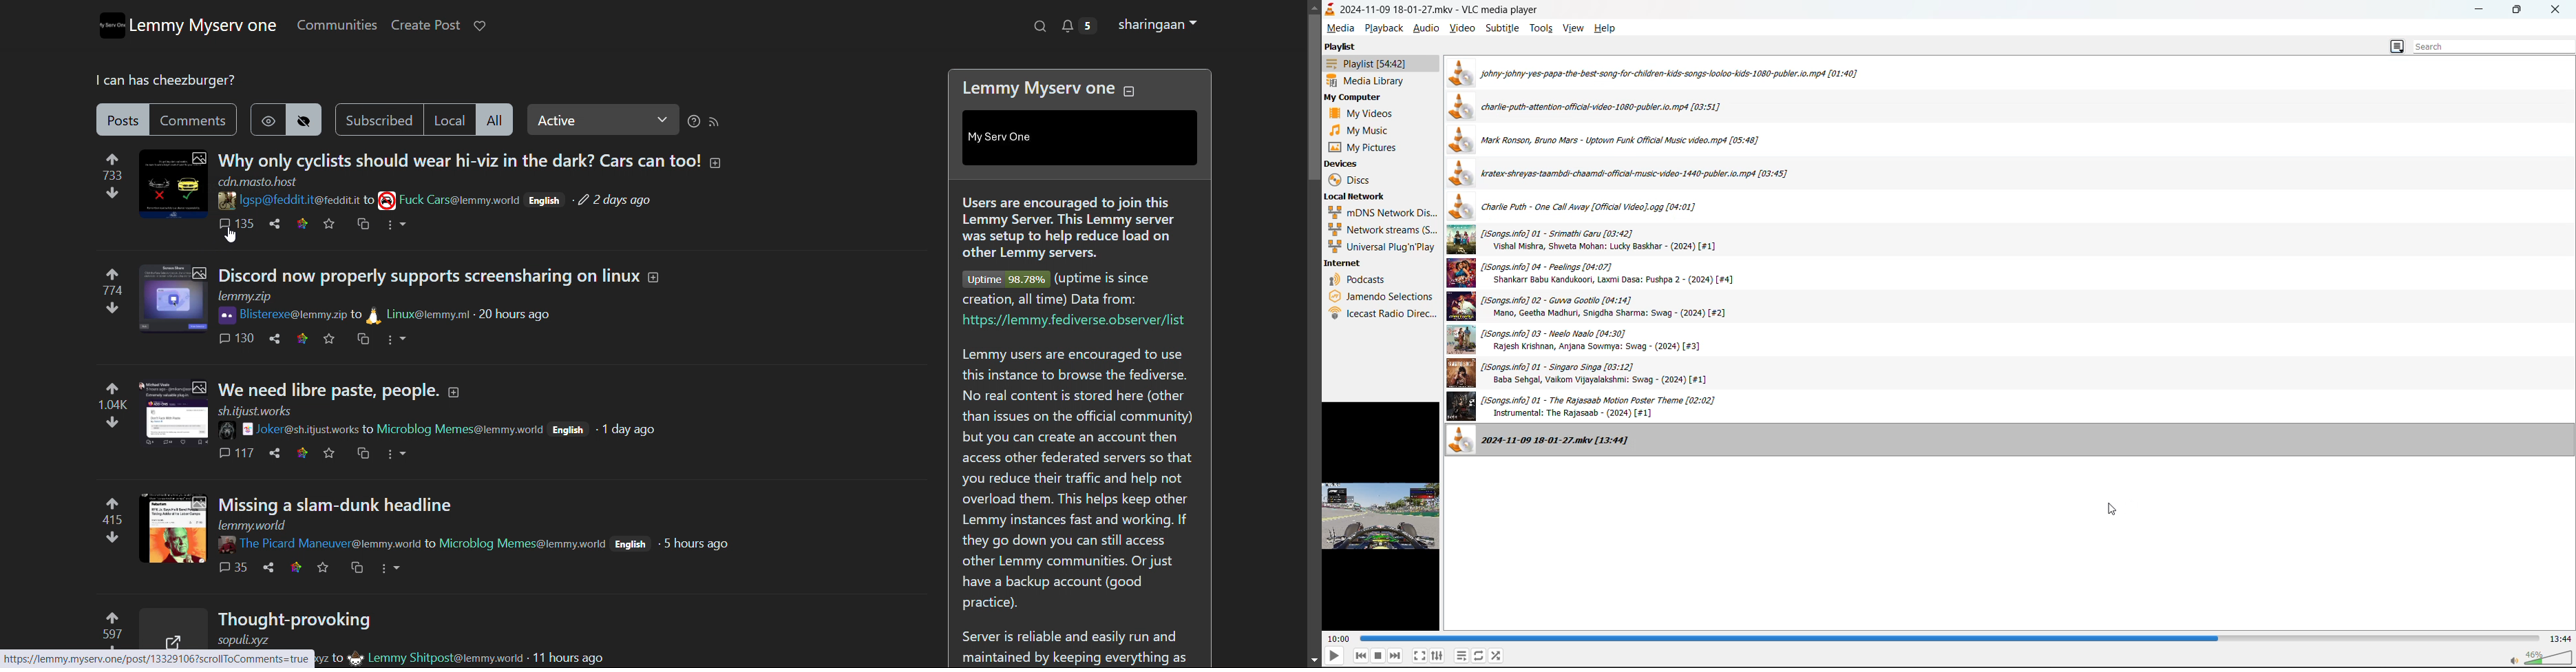  Describe the element at coordinates (1350, 179) in the screenshot. I see `discs` at that location.